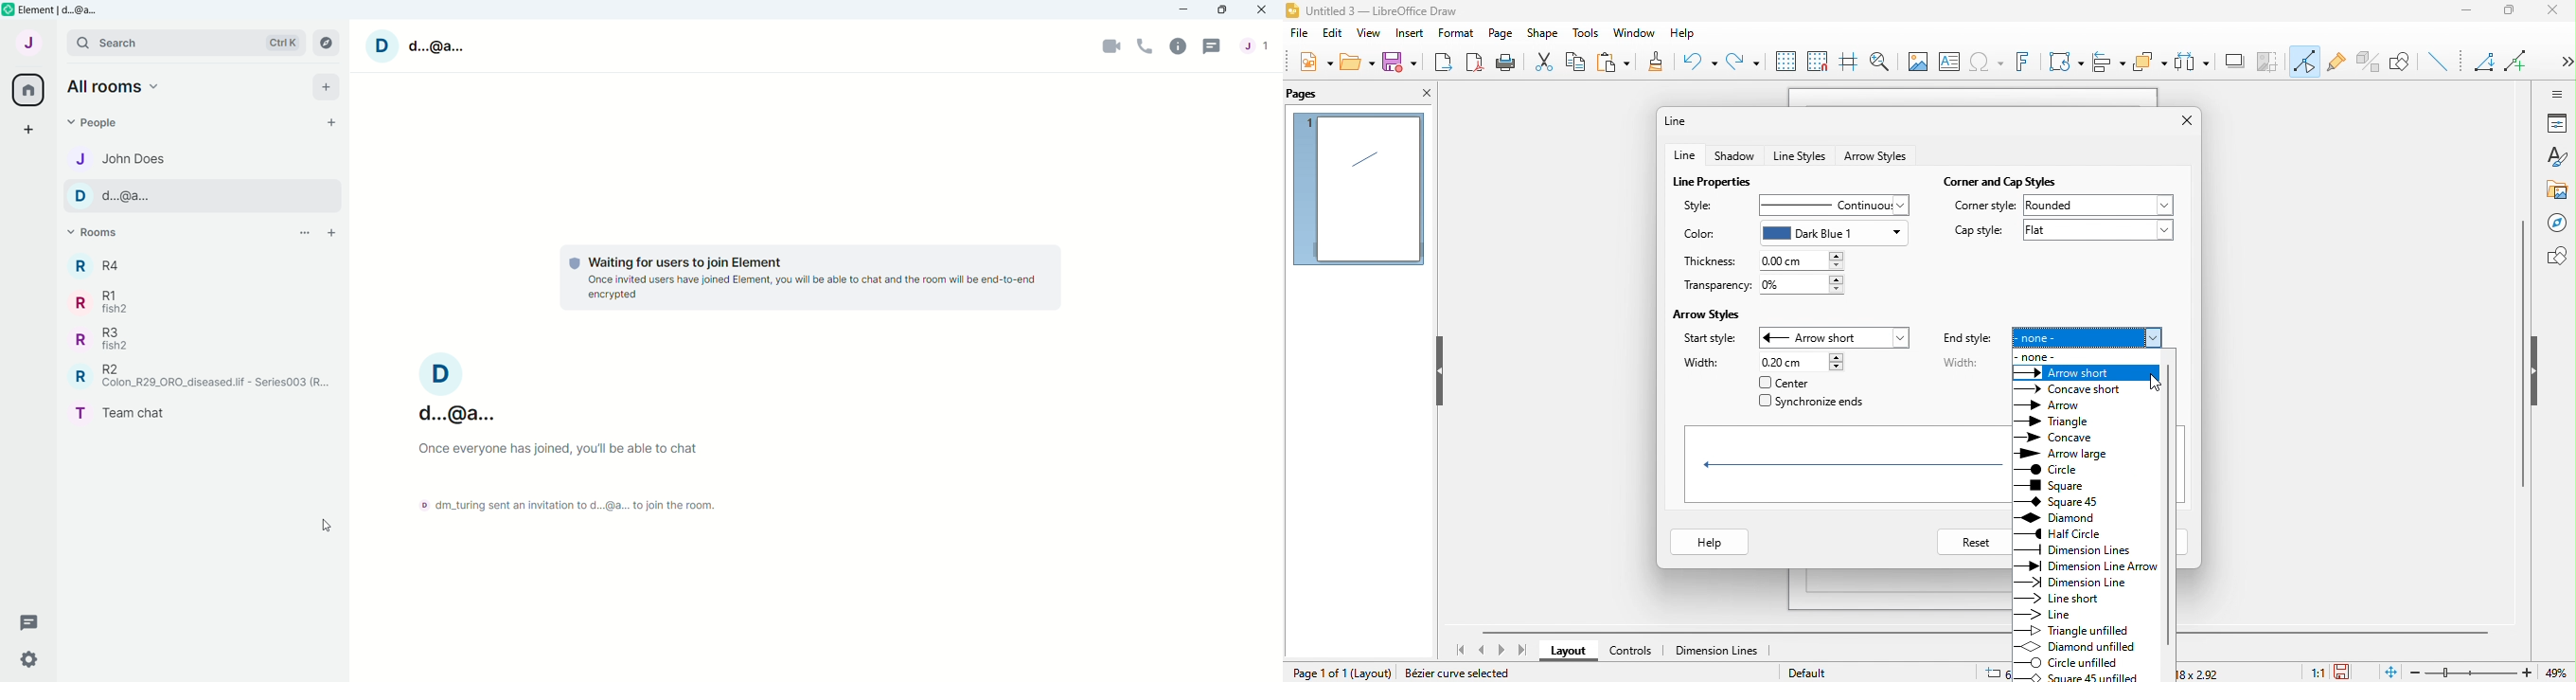 This screenshot has height=700, width=2576. Describe the element at coordinates (304, 232) in the screenshot. I see `List options` at that location.